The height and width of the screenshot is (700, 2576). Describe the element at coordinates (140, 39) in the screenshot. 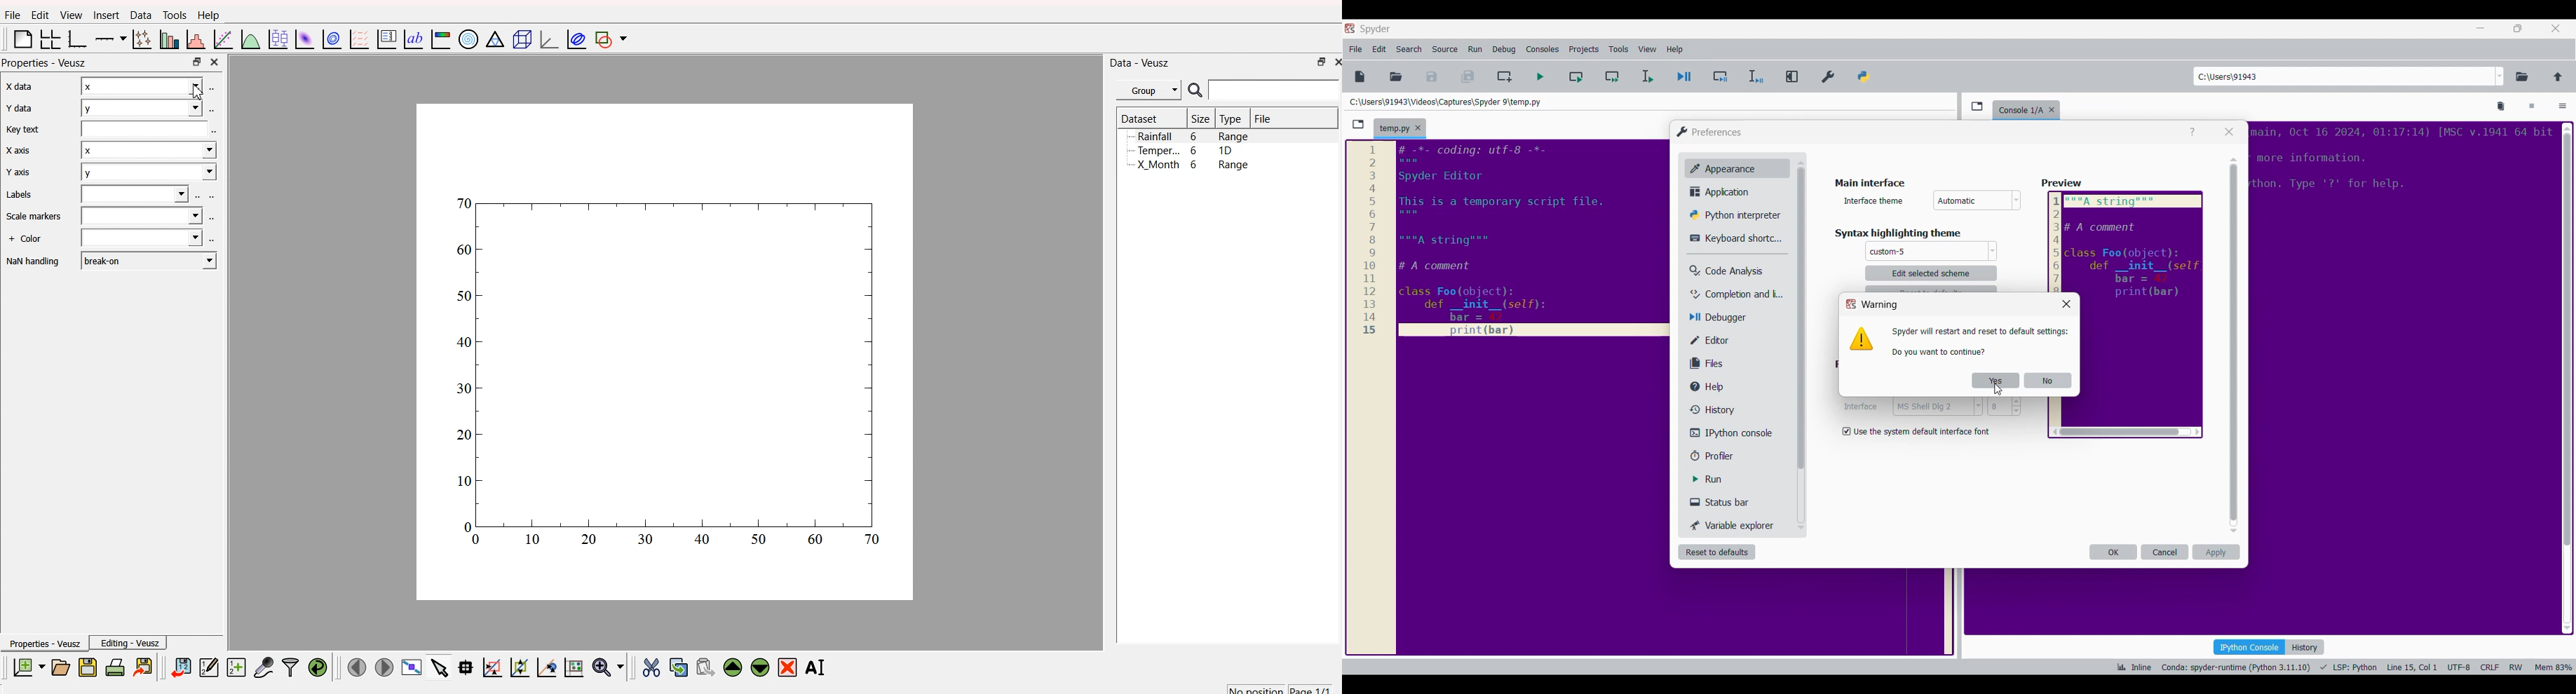

I see `plot points` at that location.